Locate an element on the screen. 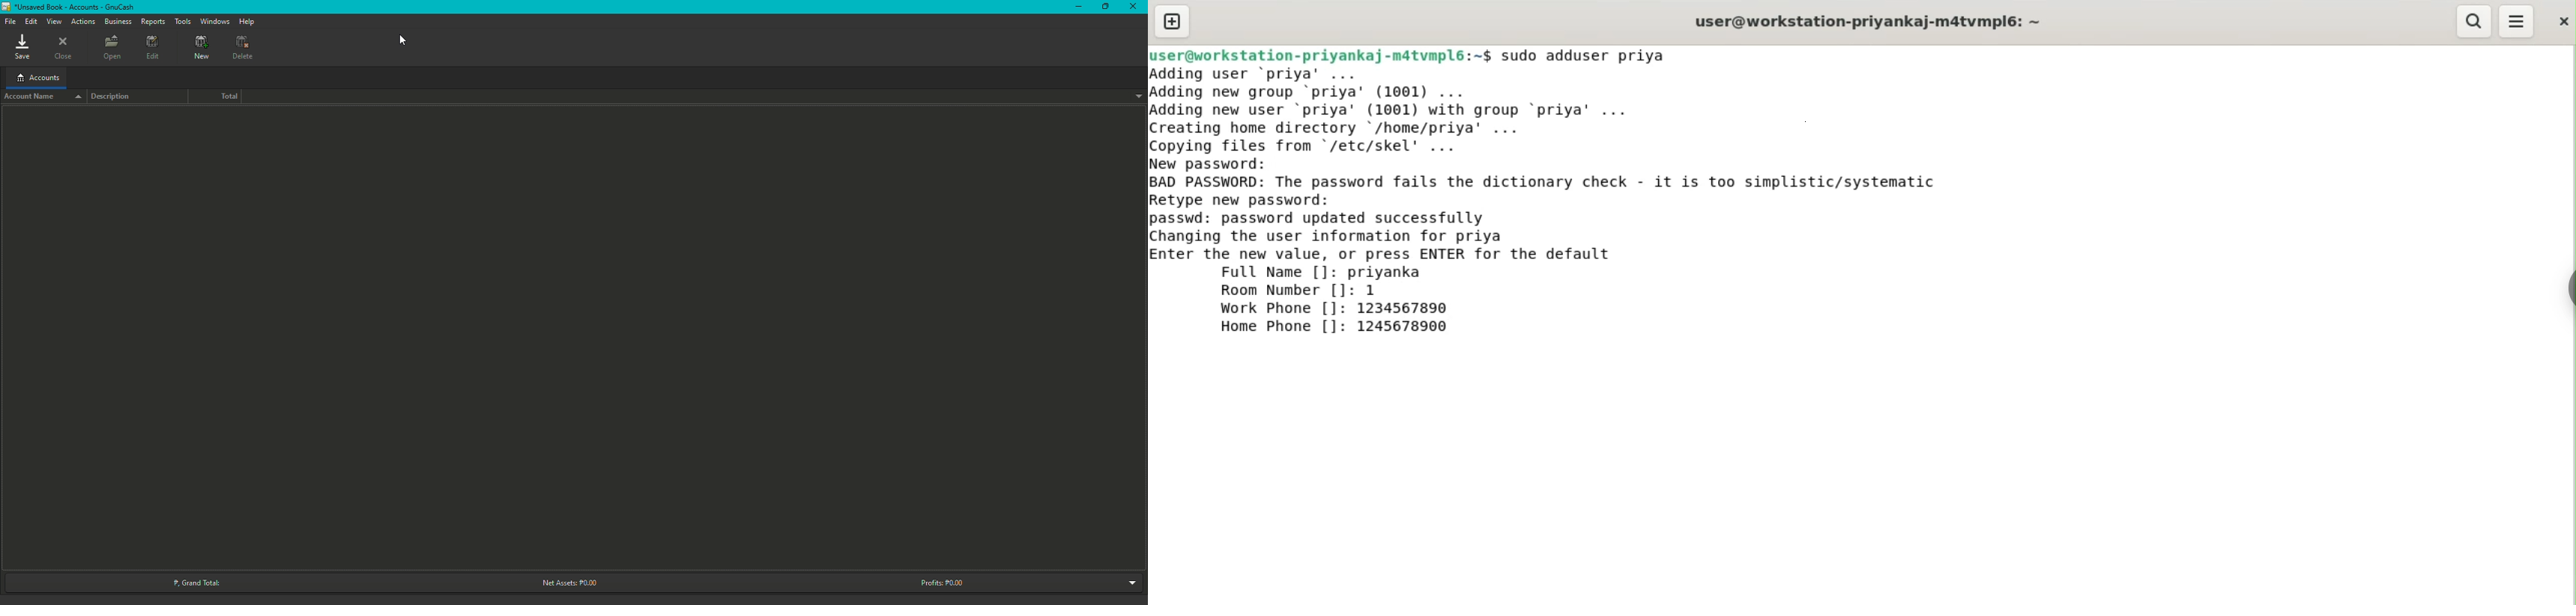  Cursor is located at coordinates (406, 41).